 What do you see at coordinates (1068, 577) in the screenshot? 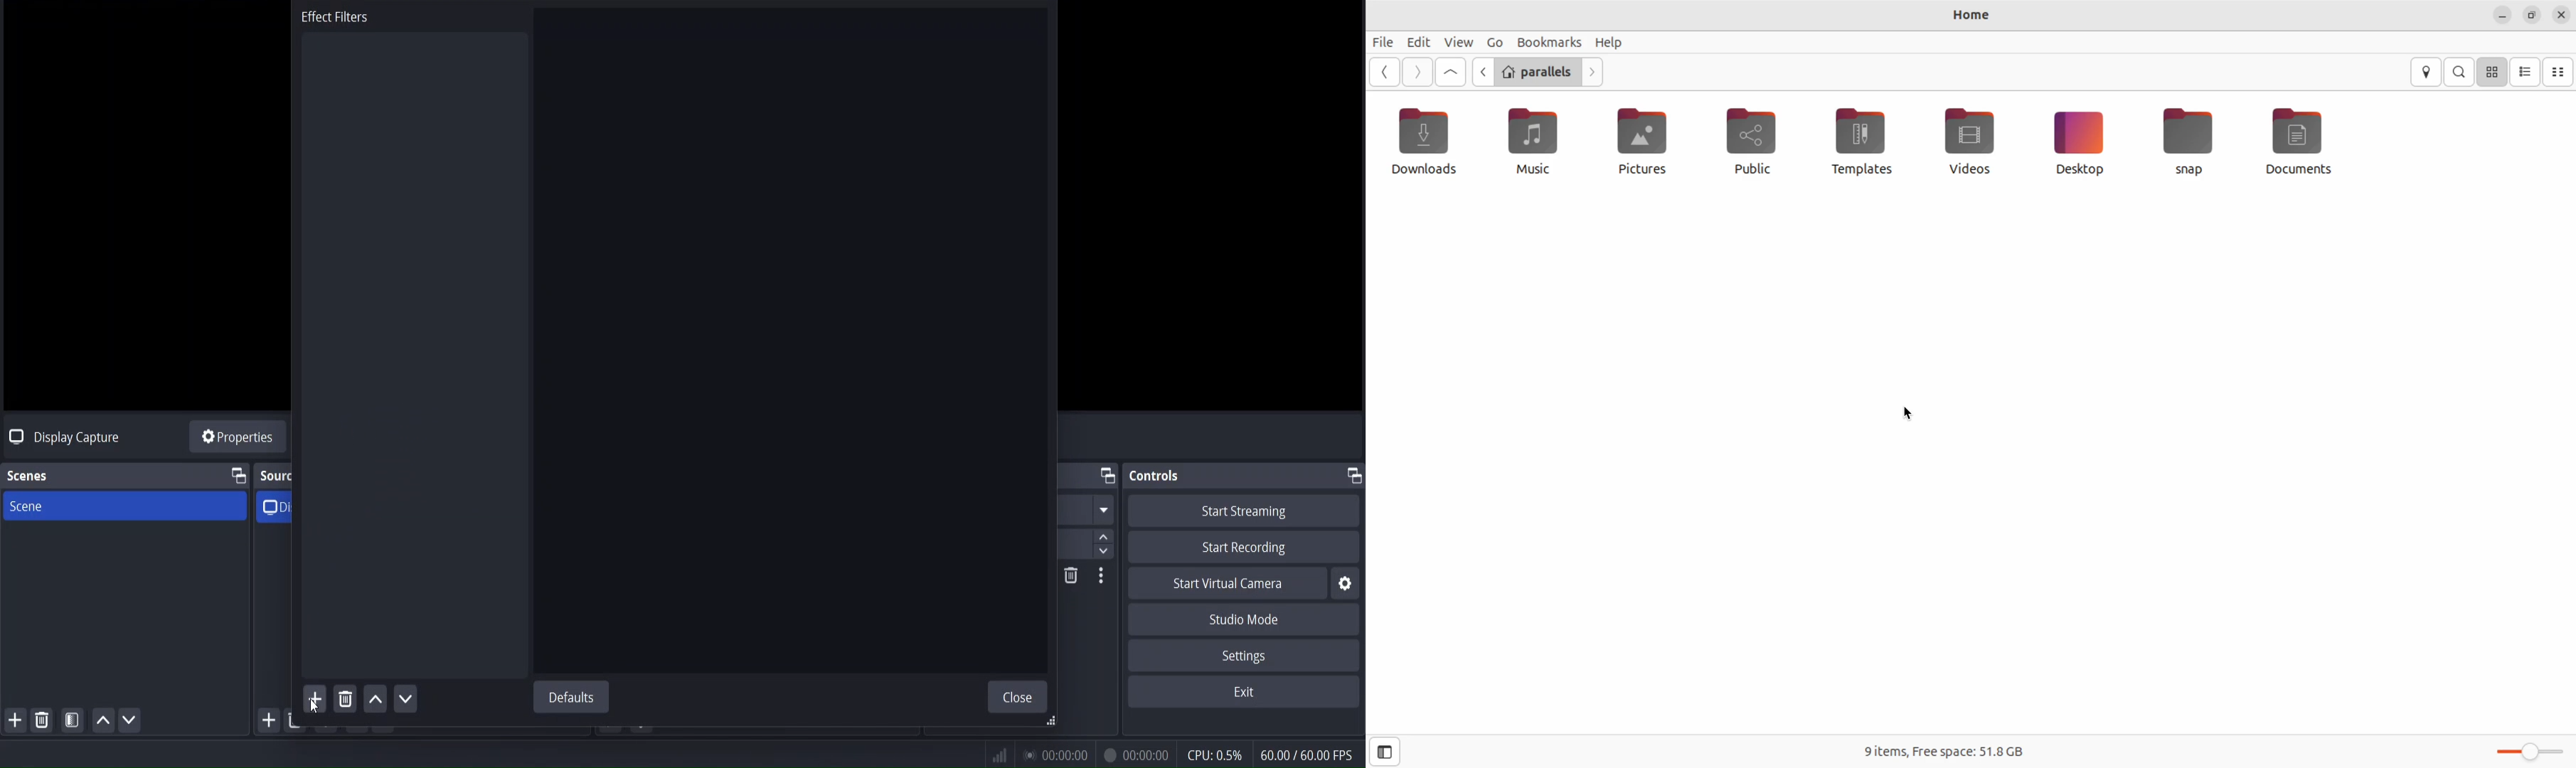
I see `DELETE` at bounding box center [1068, 577].